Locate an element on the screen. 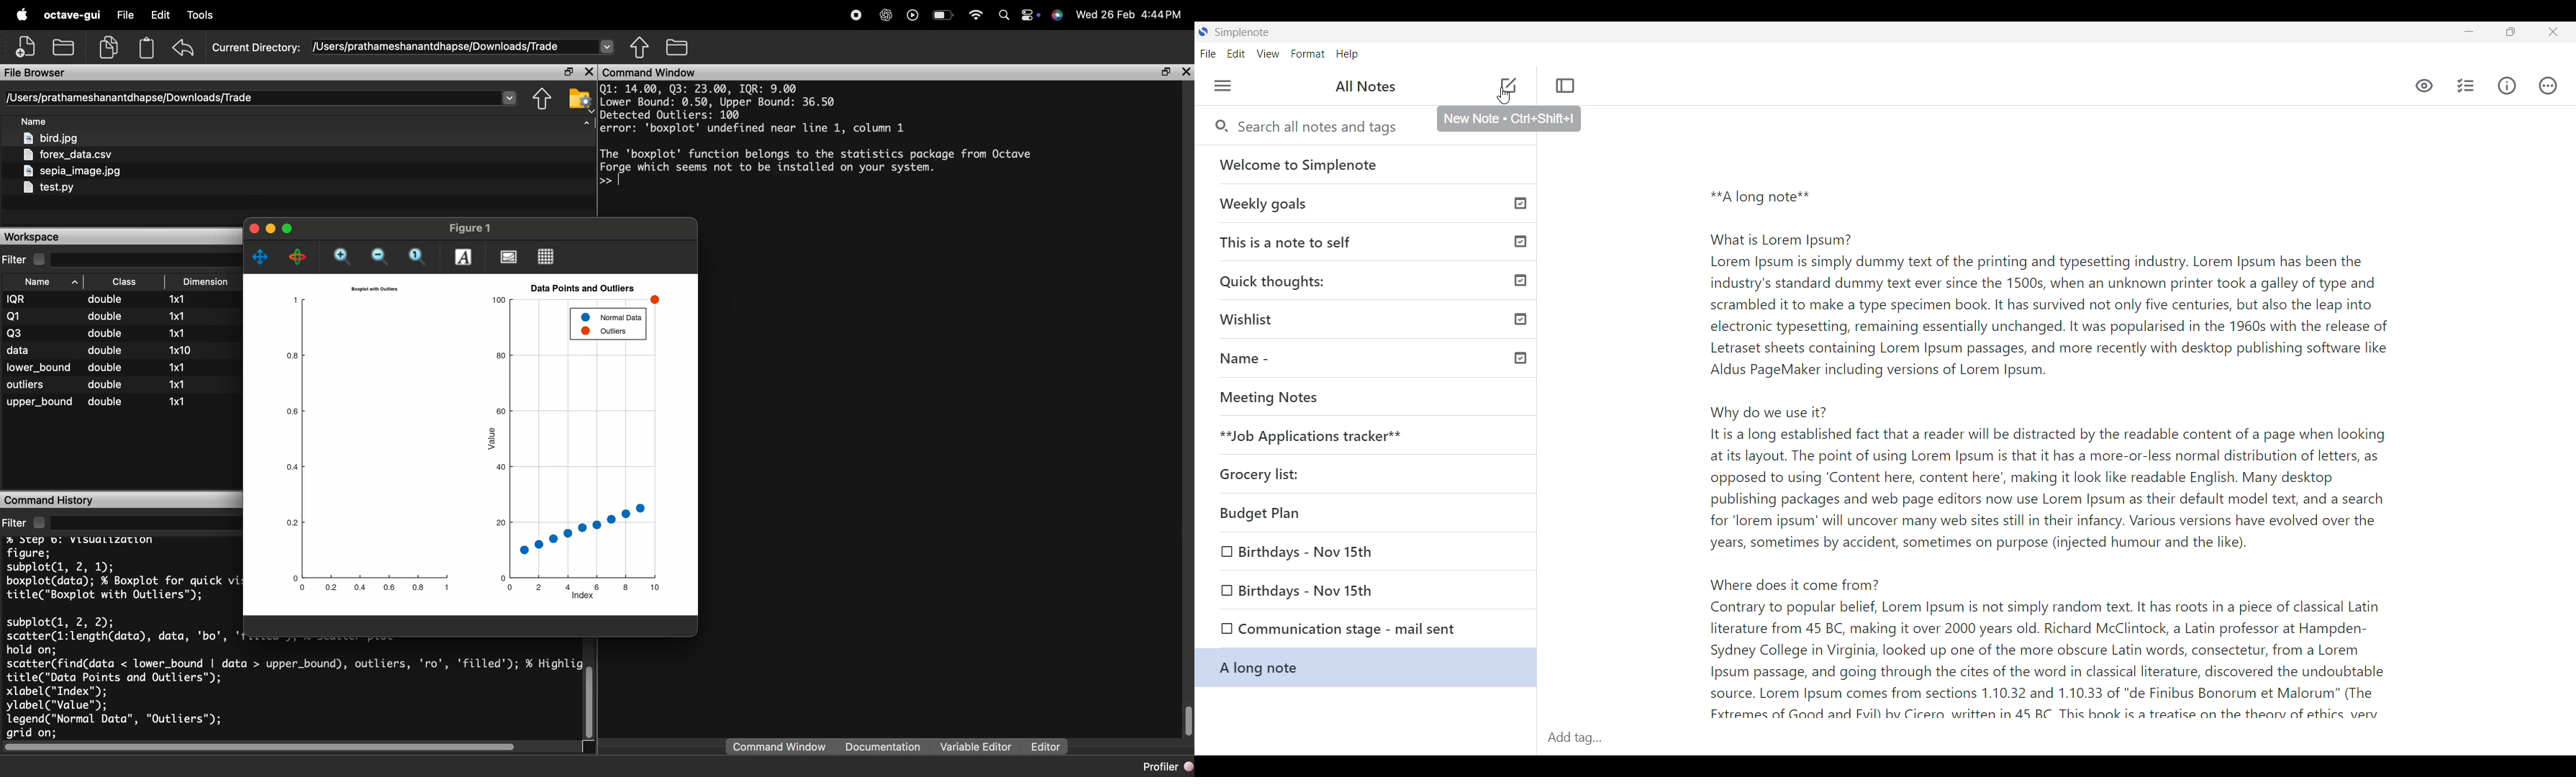 The image size is (2576, 784). Toggle focus mode is located at coordinates (1565, 86).